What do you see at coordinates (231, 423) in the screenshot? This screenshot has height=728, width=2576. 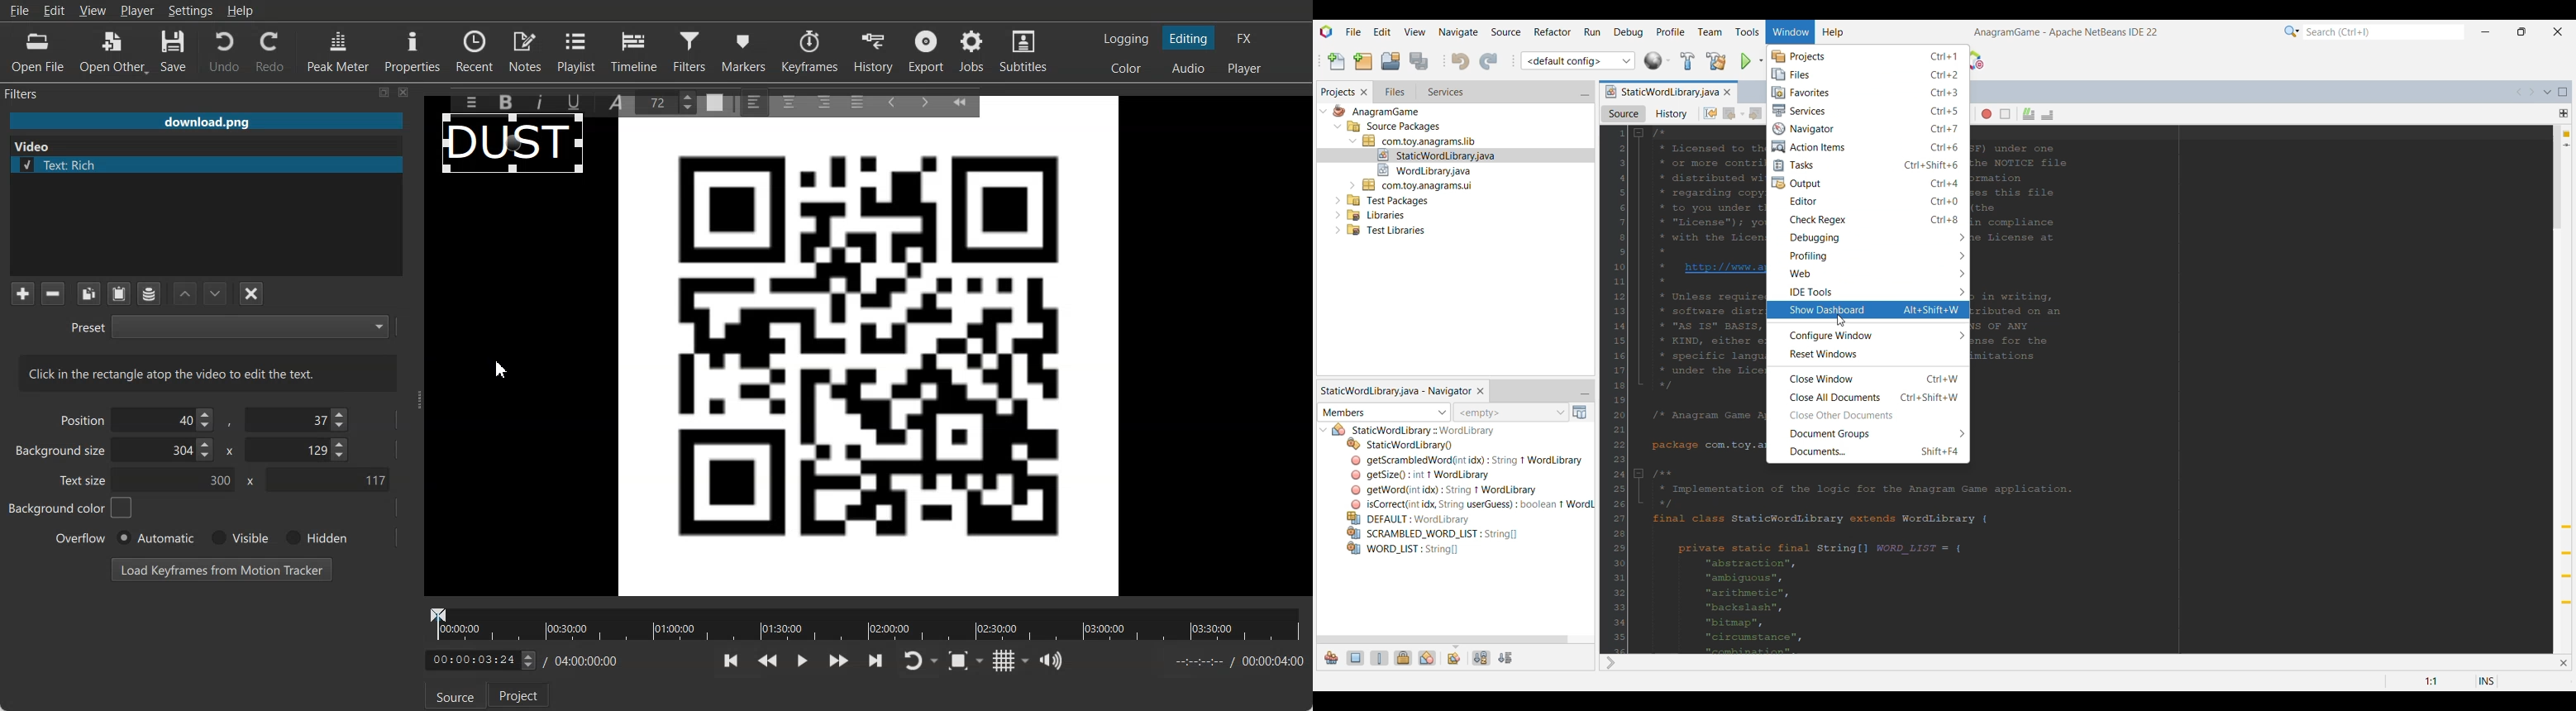 I see `,` at bounding box center [231, 423].